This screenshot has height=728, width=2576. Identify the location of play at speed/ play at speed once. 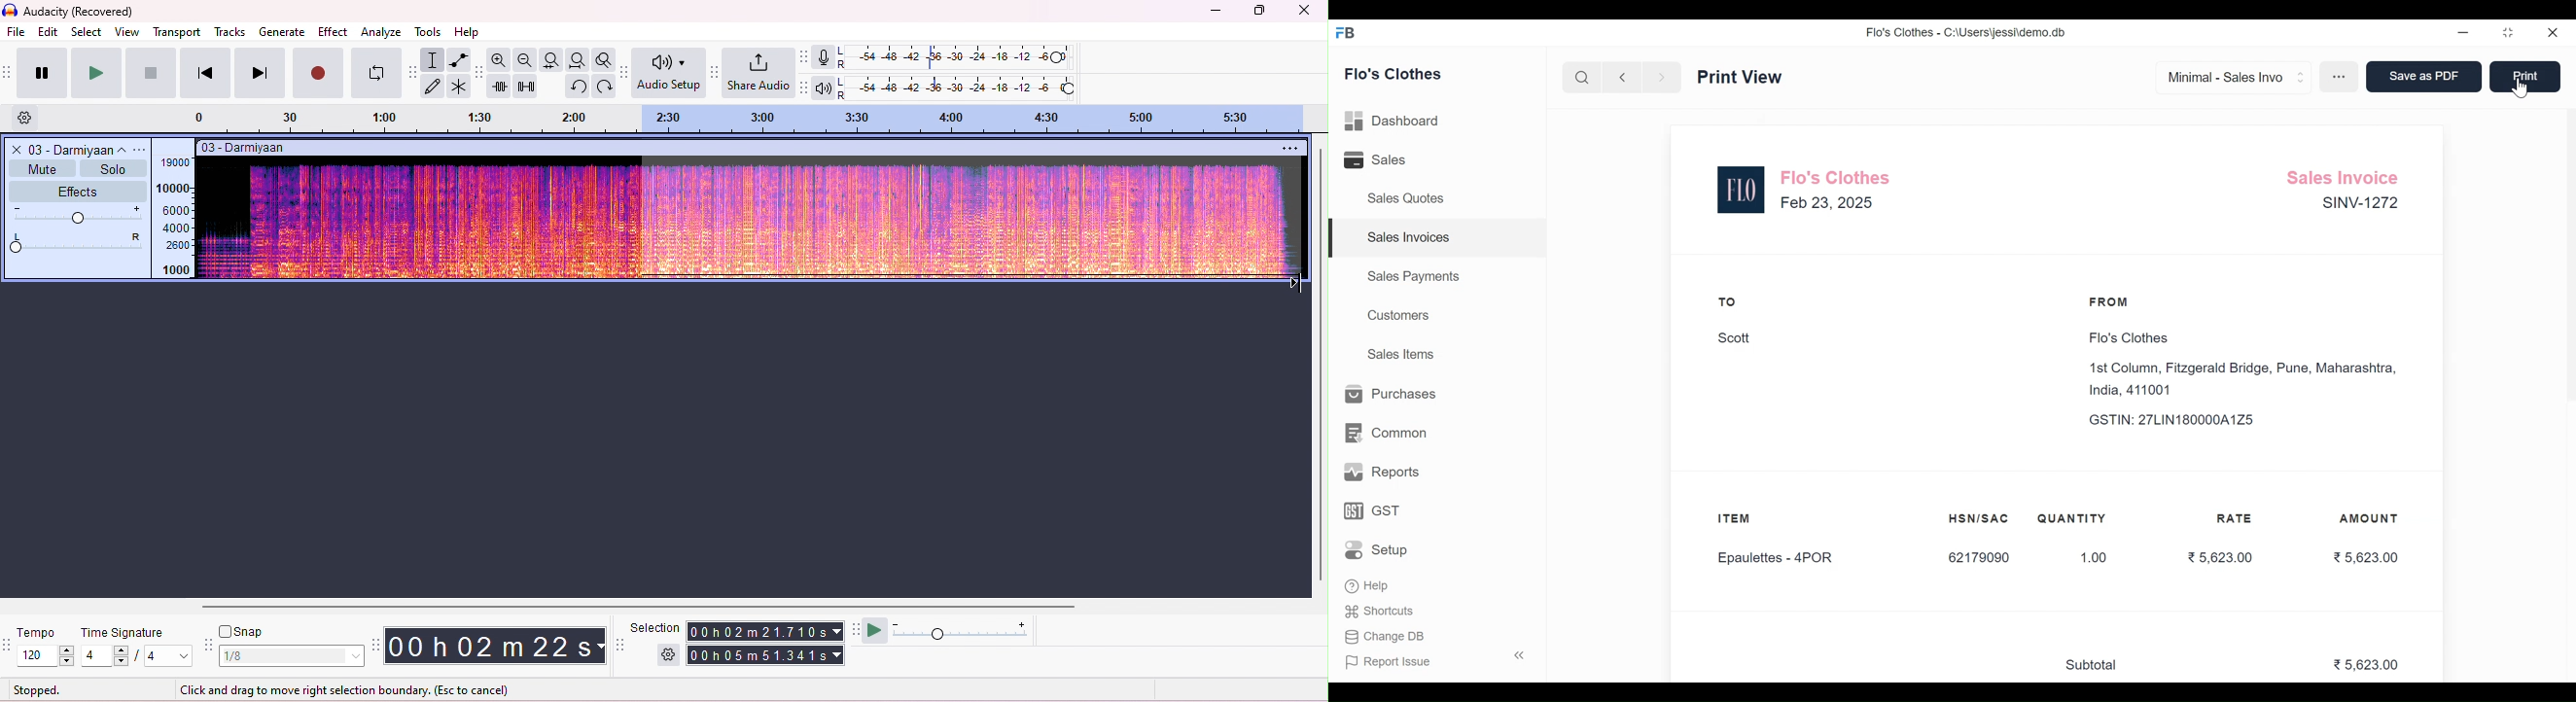
(877, 631).